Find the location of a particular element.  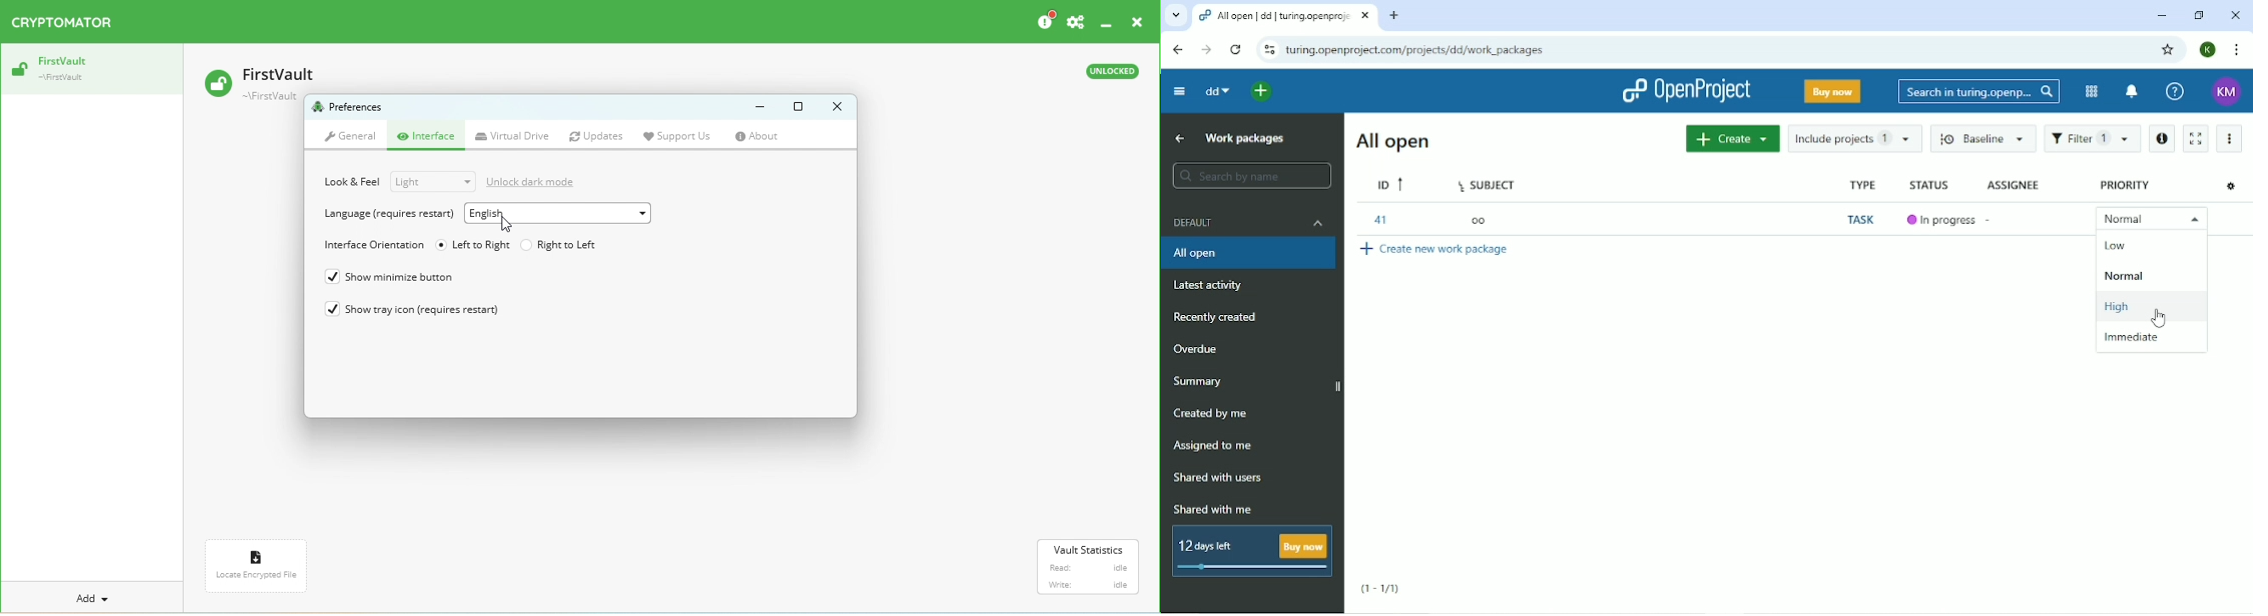

Drop down menu is located at coordinates (556, 213).